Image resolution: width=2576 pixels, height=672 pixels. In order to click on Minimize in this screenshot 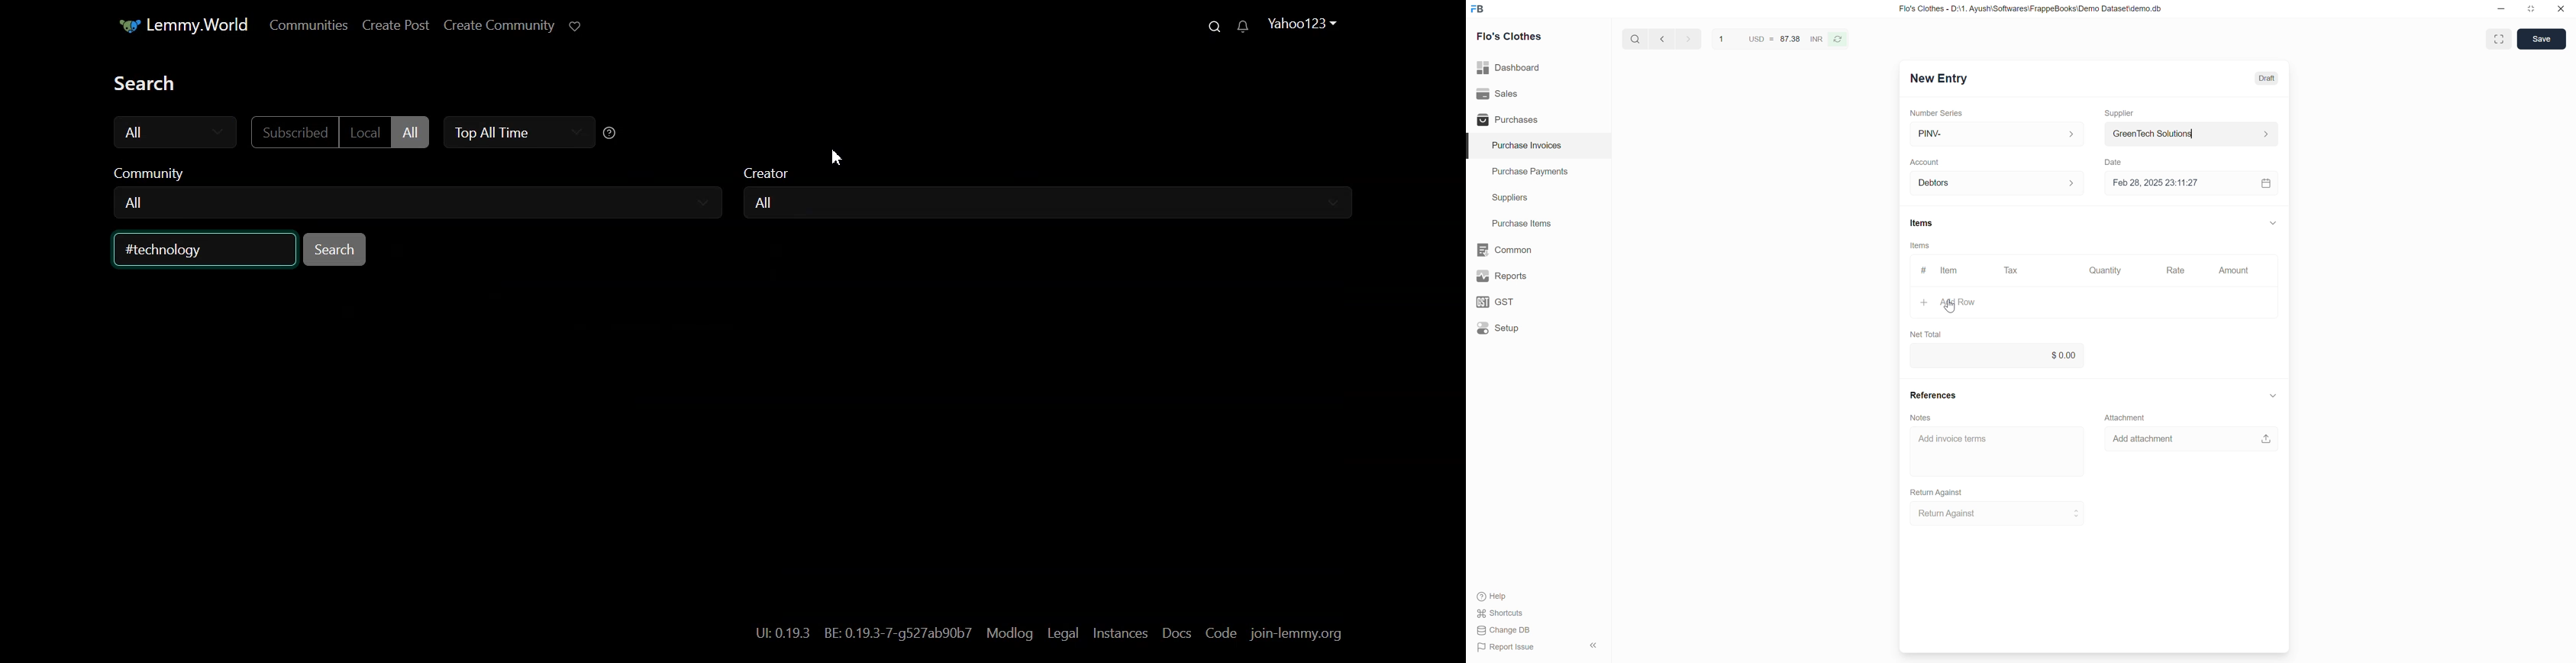, I will do `click(2501, 9)`.